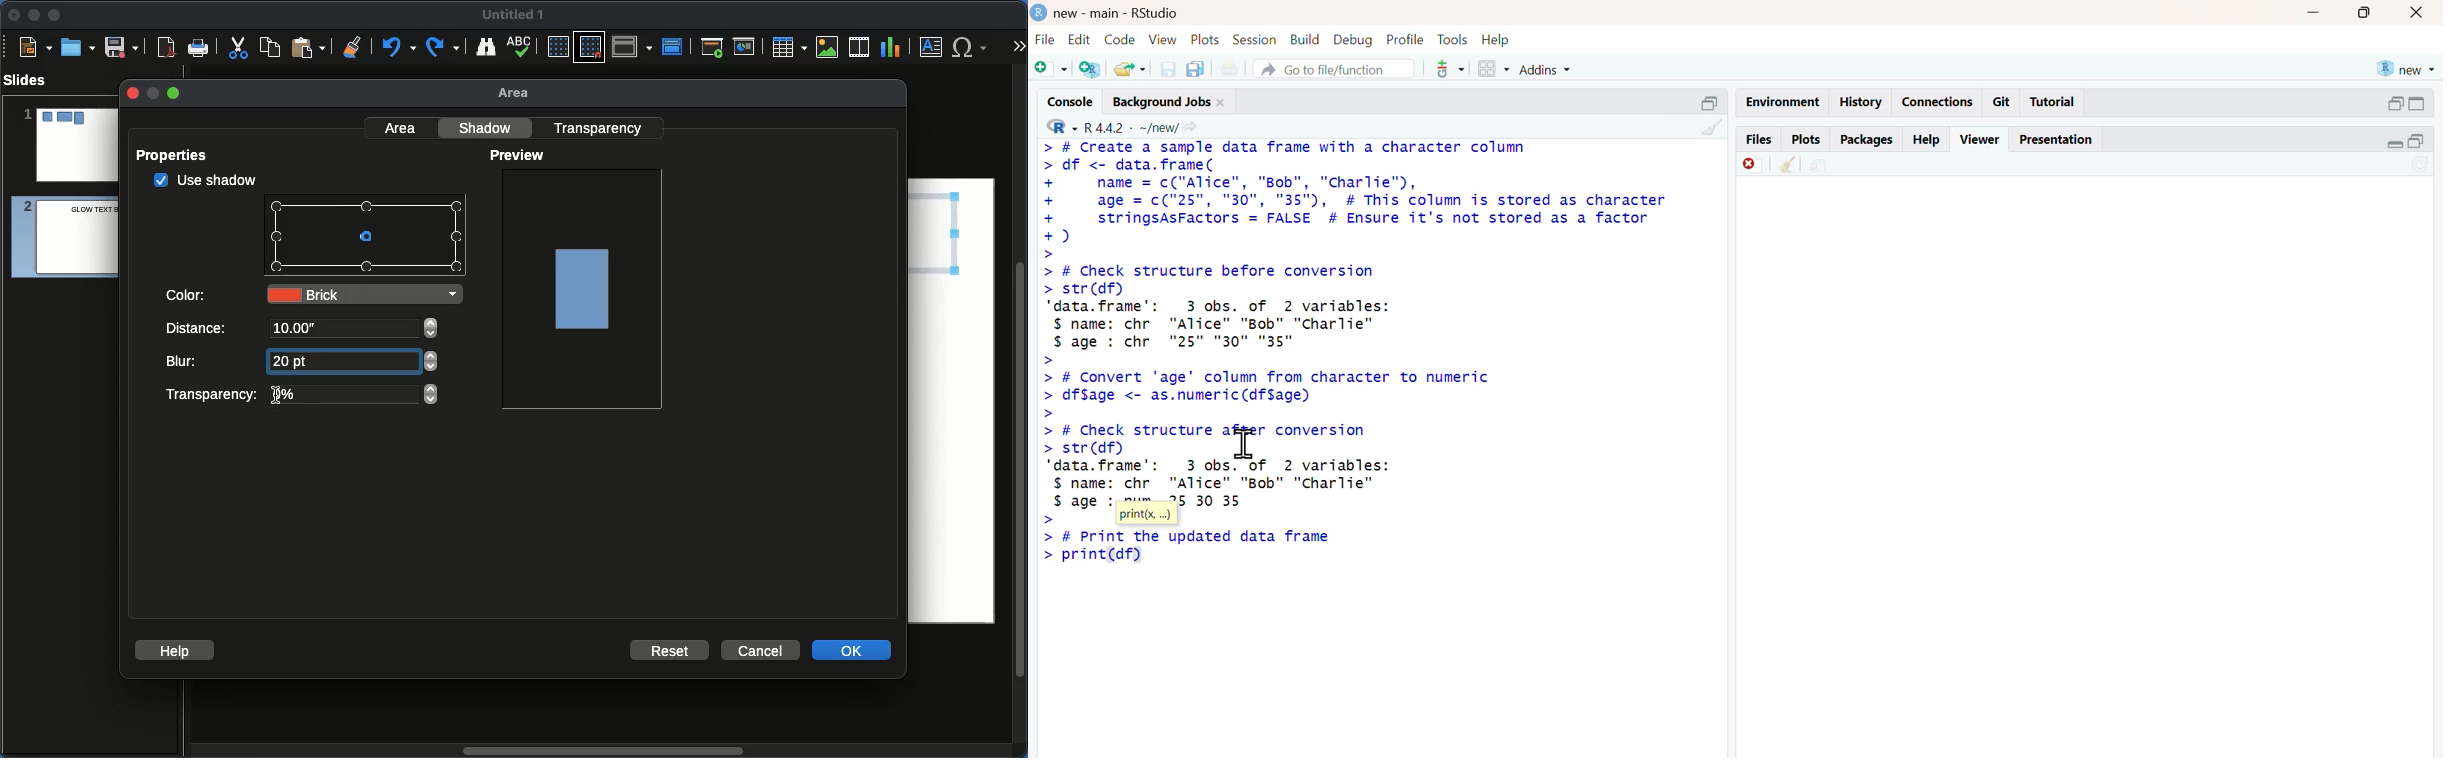  Describe the element at coordinates (1784, 102) in the screenshot. I see `Environment ` at that location.